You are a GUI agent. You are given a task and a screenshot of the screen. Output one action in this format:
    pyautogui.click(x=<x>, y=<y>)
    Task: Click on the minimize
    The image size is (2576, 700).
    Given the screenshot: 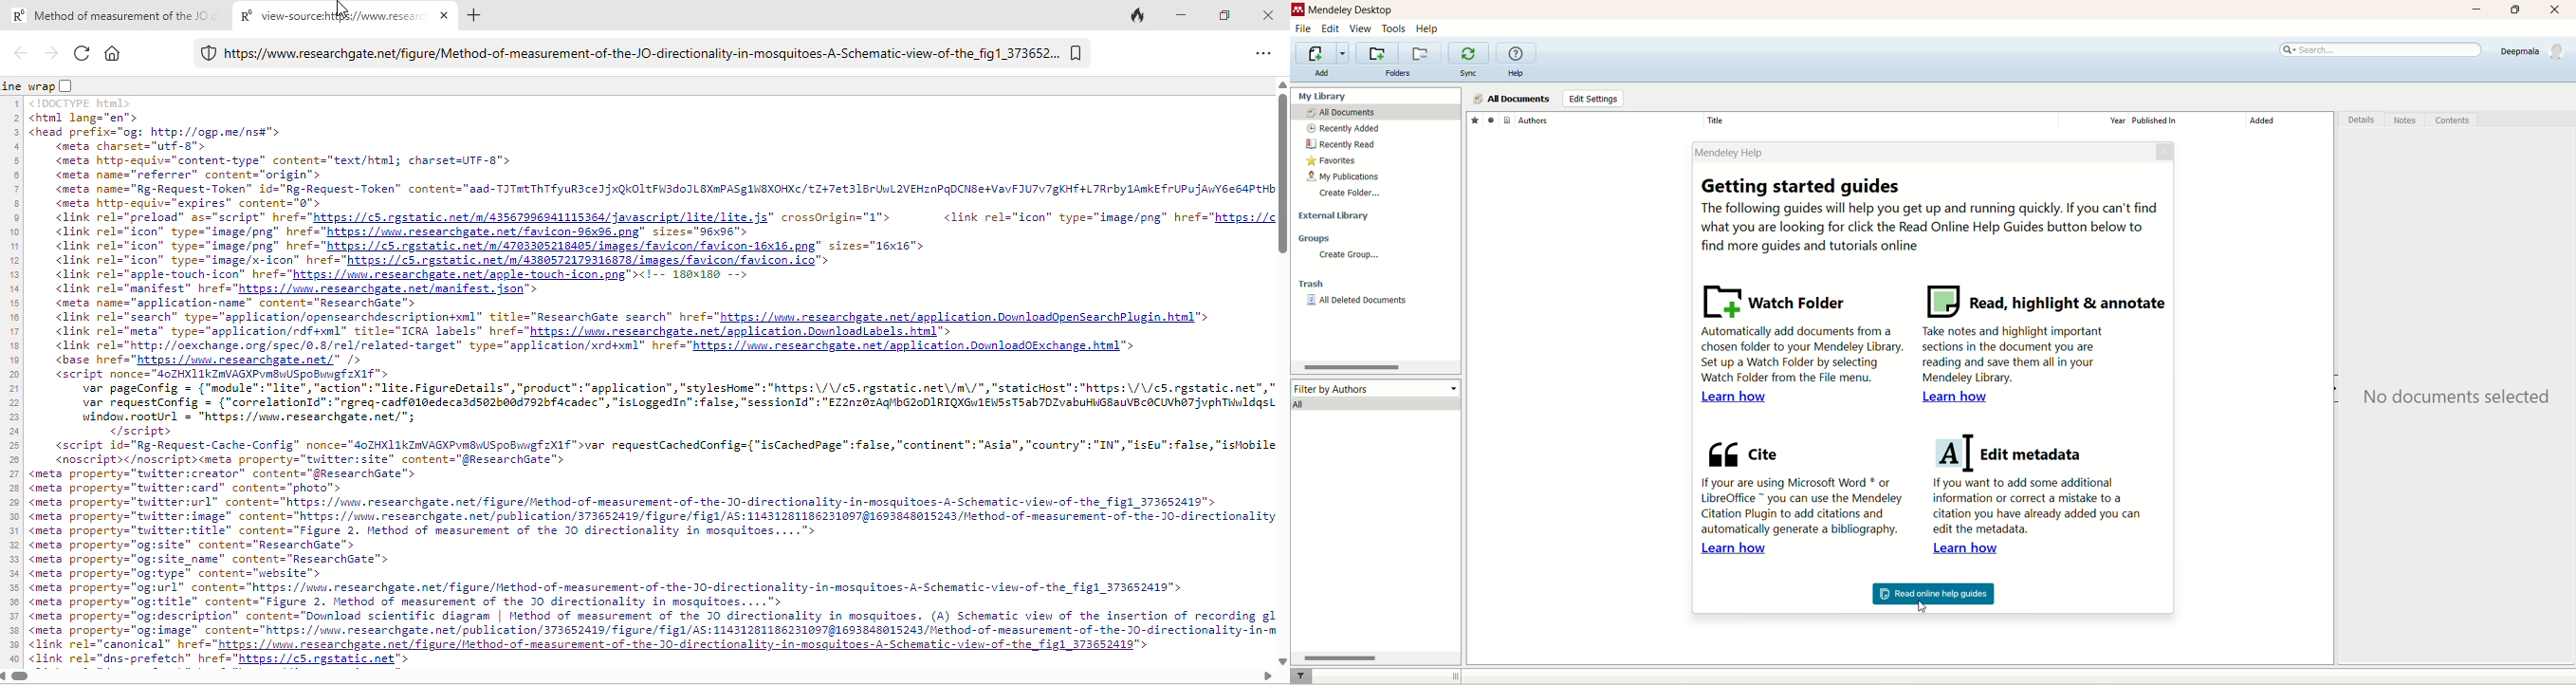 What is the action you would take?
    pyautogui.click(x=1180, y=13)
    